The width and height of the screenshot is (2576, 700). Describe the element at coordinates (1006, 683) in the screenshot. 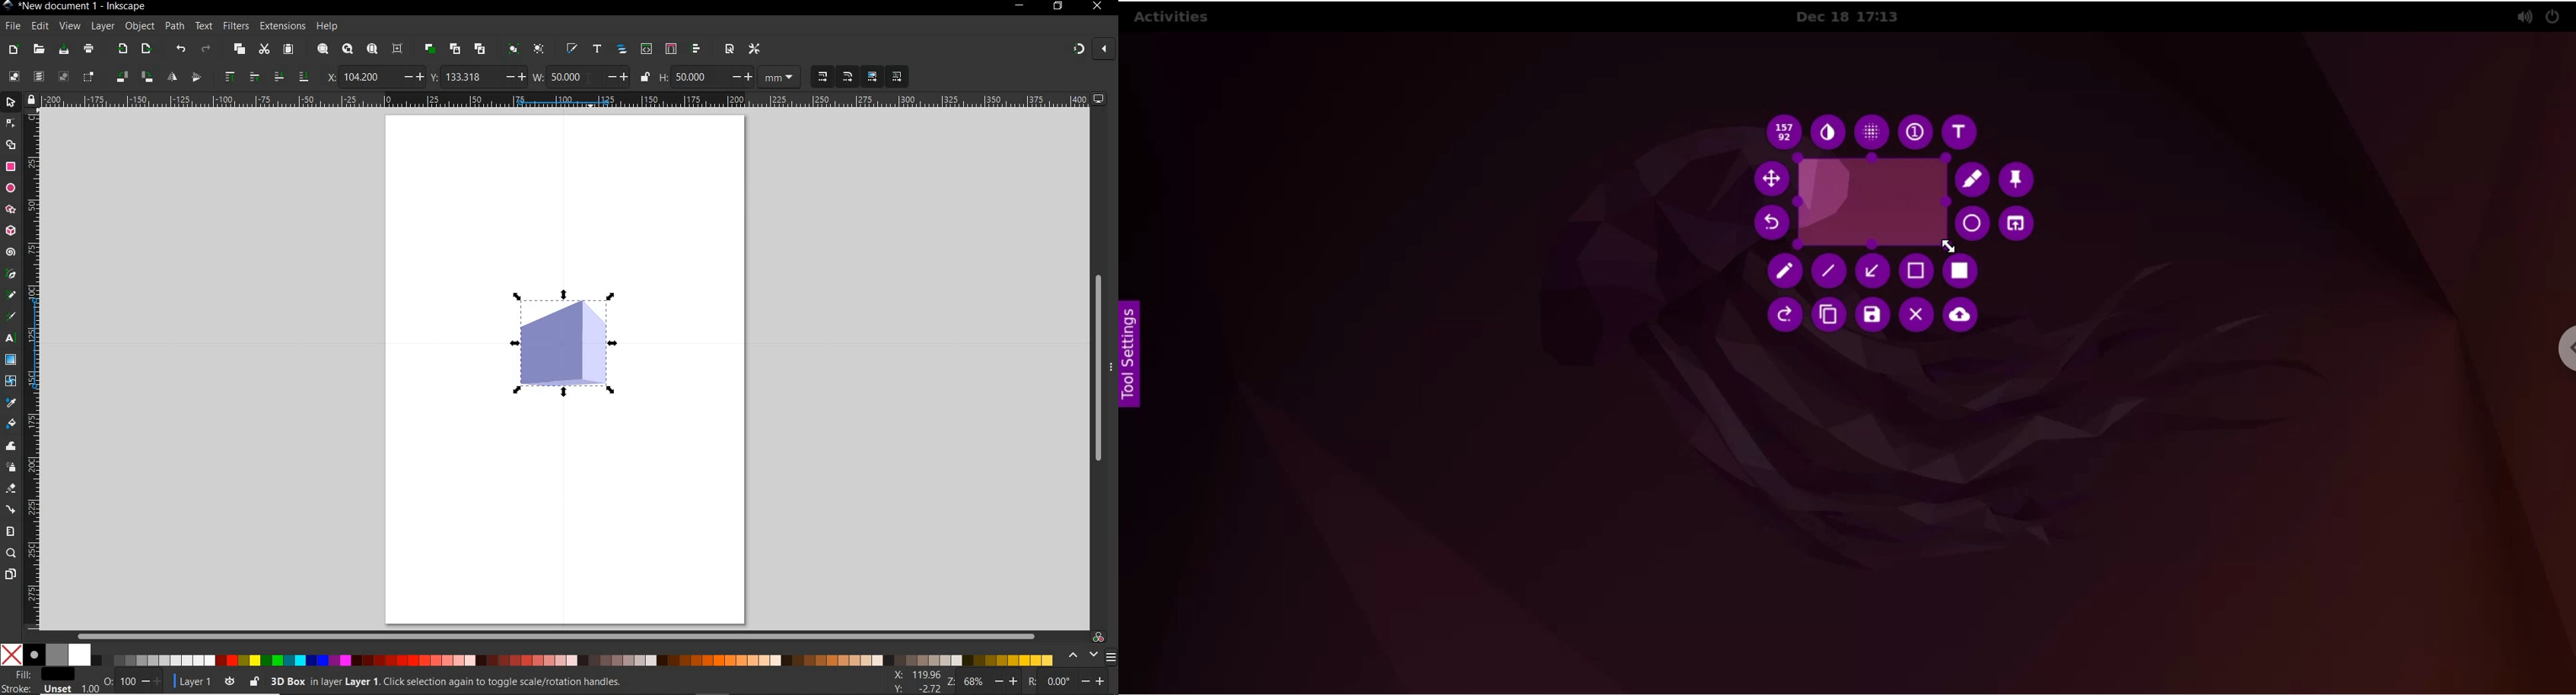

I see `increase/decrease` at that location.